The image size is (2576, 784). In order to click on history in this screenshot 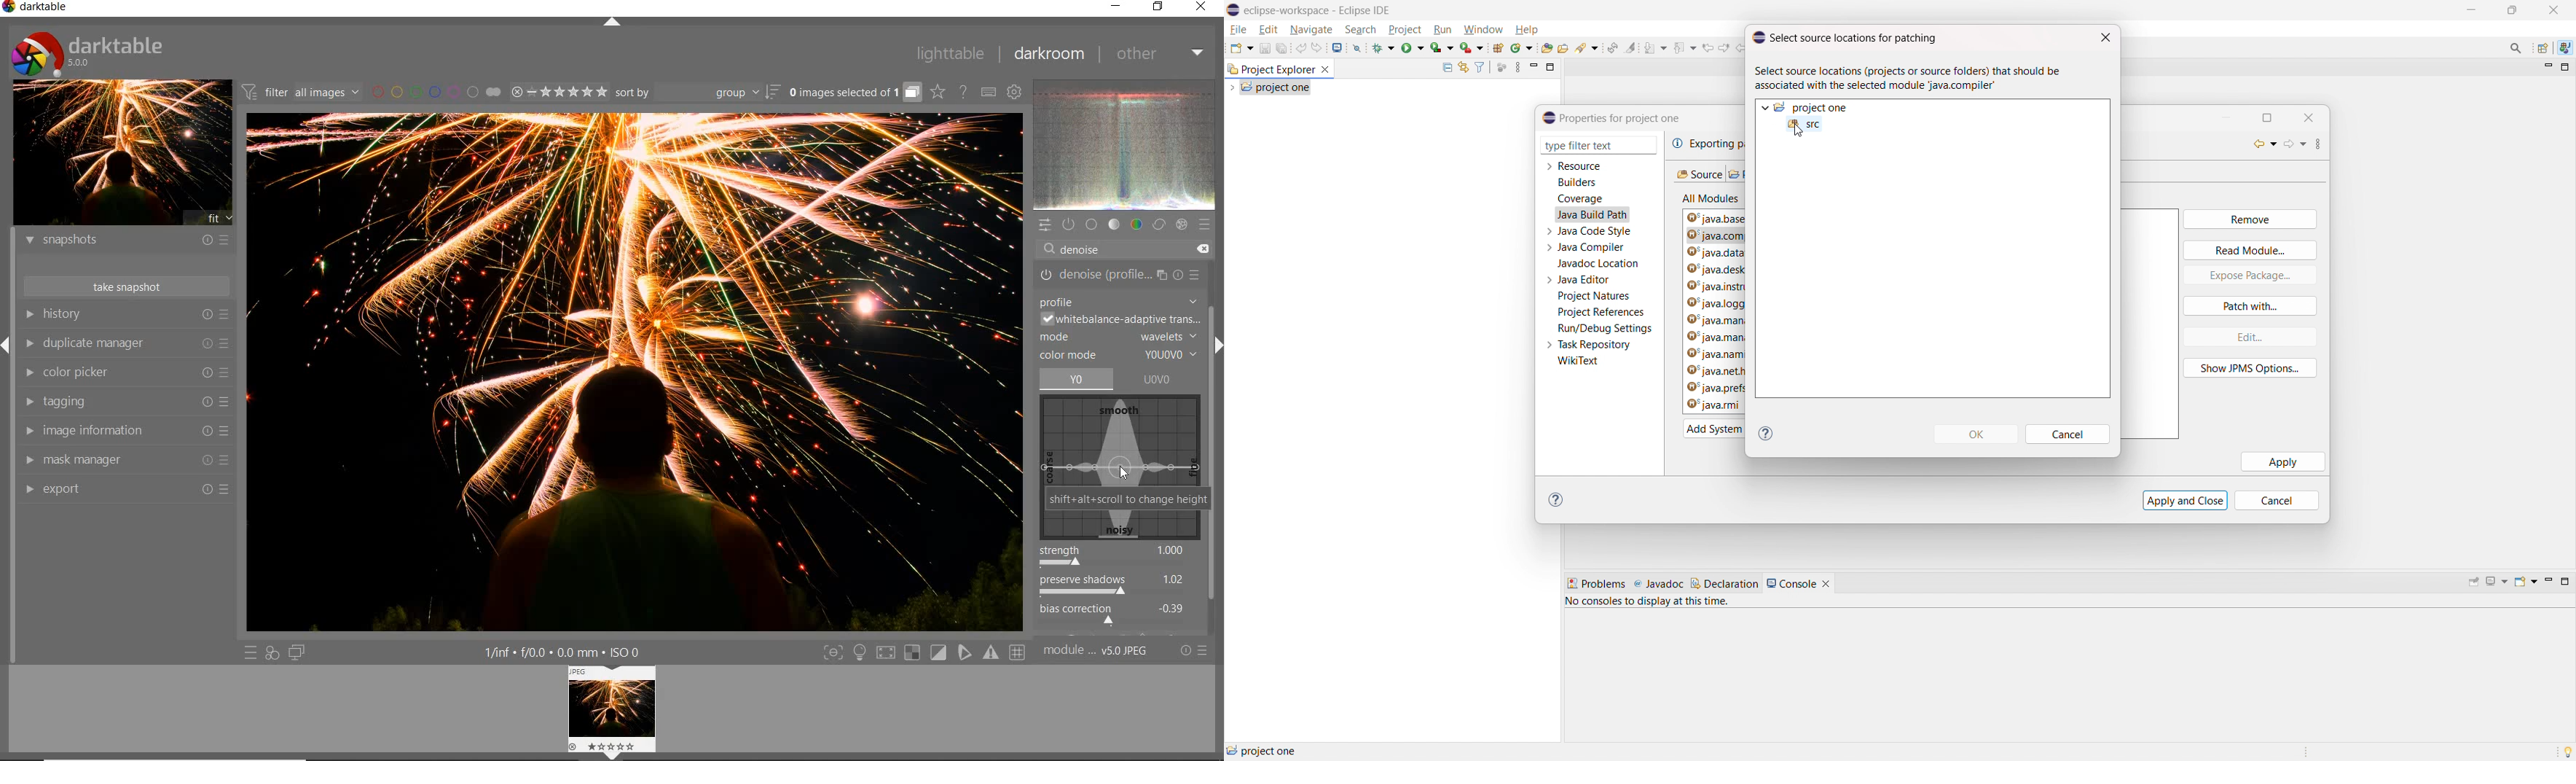, I will do `click(127, 316)`.